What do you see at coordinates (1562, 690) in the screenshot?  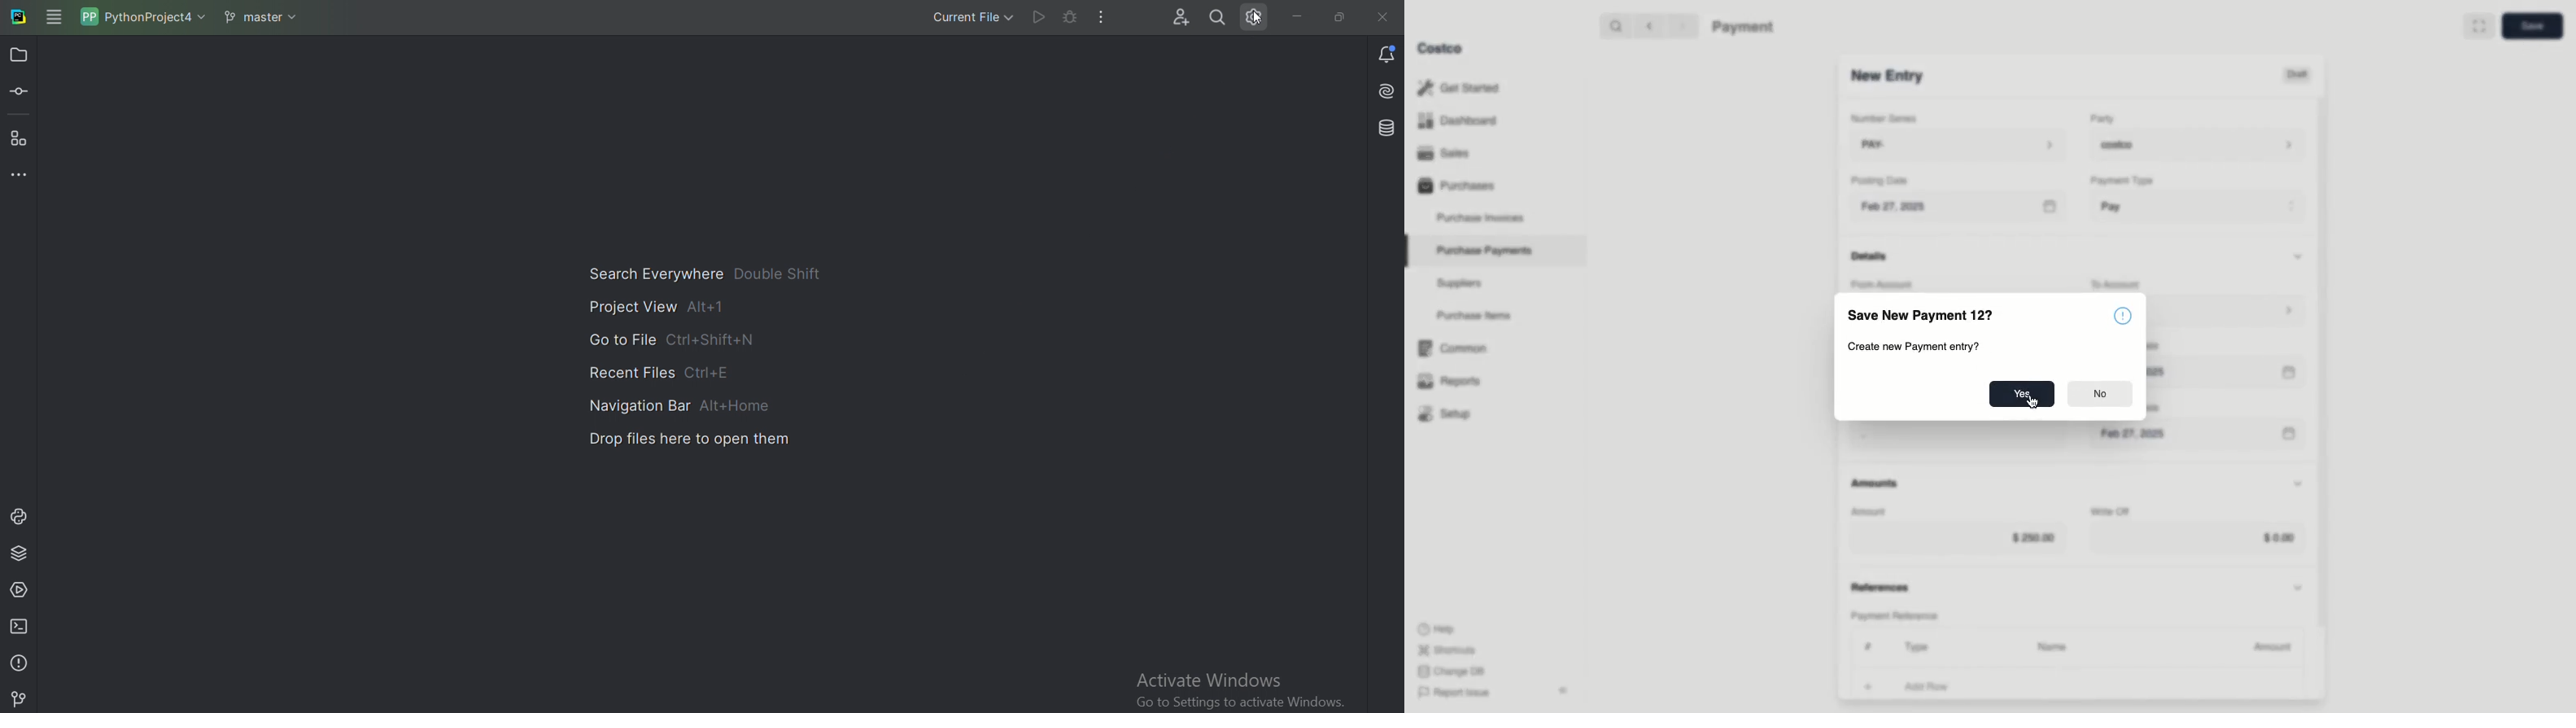 I see `collapse` at bounding box center [1562, 690].